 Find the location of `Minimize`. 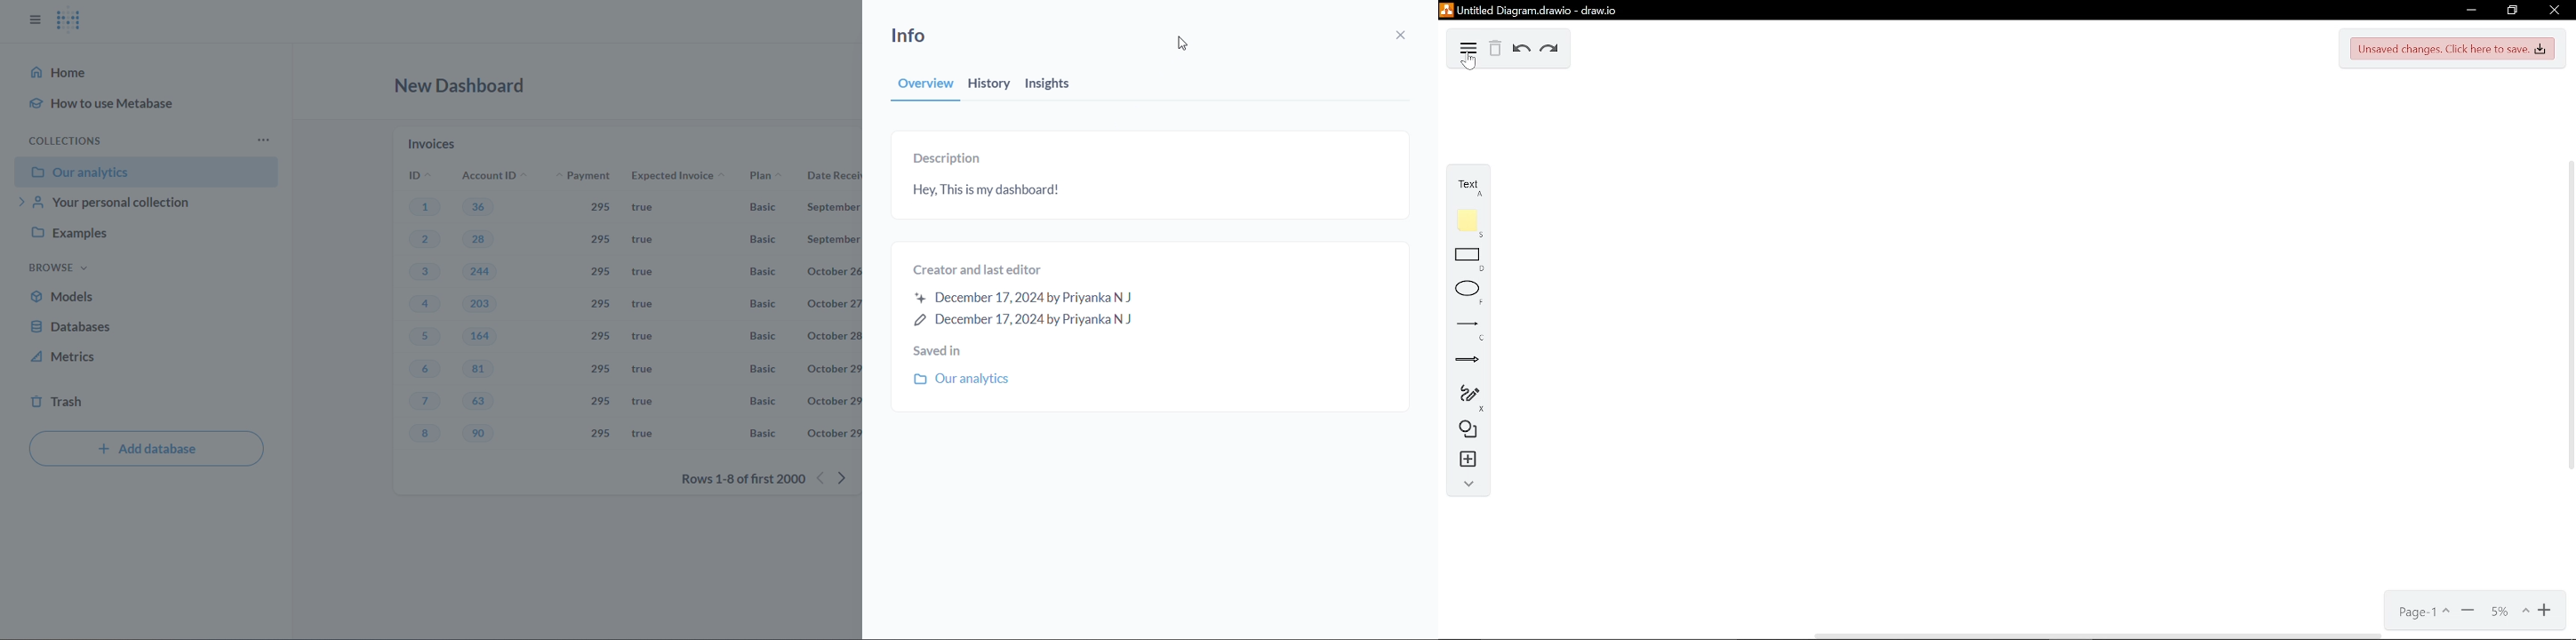

Minimize is located at coordinates (2473, 9).